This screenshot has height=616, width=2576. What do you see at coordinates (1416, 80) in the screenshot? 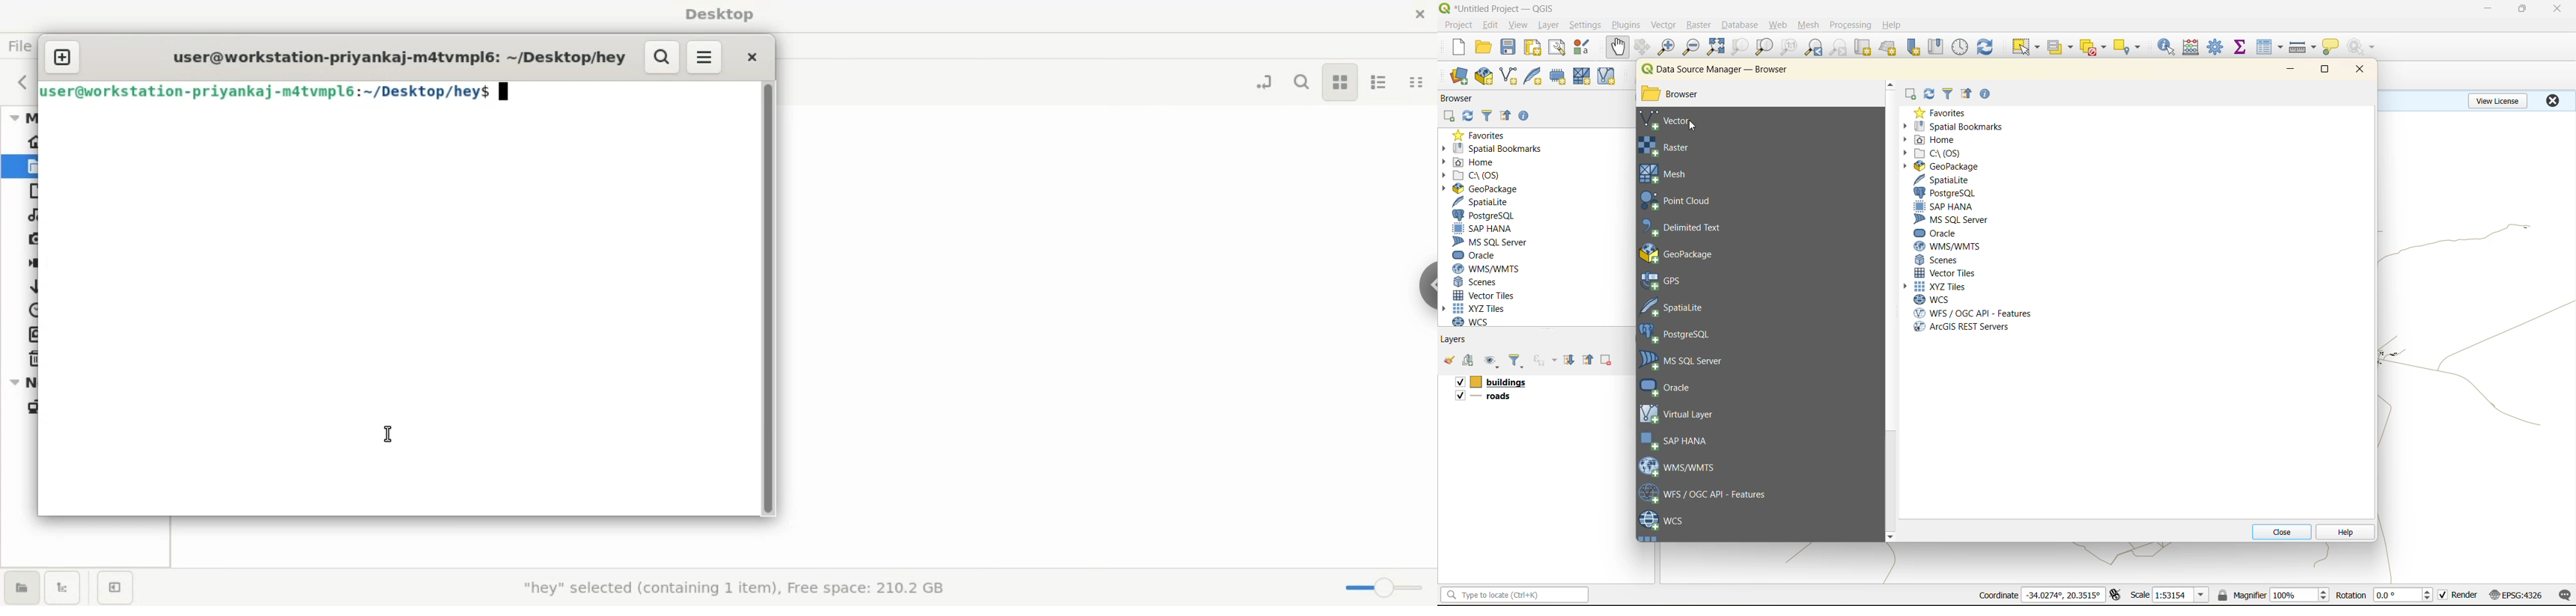
I see `compact view` at bounding box center [1416, 80].